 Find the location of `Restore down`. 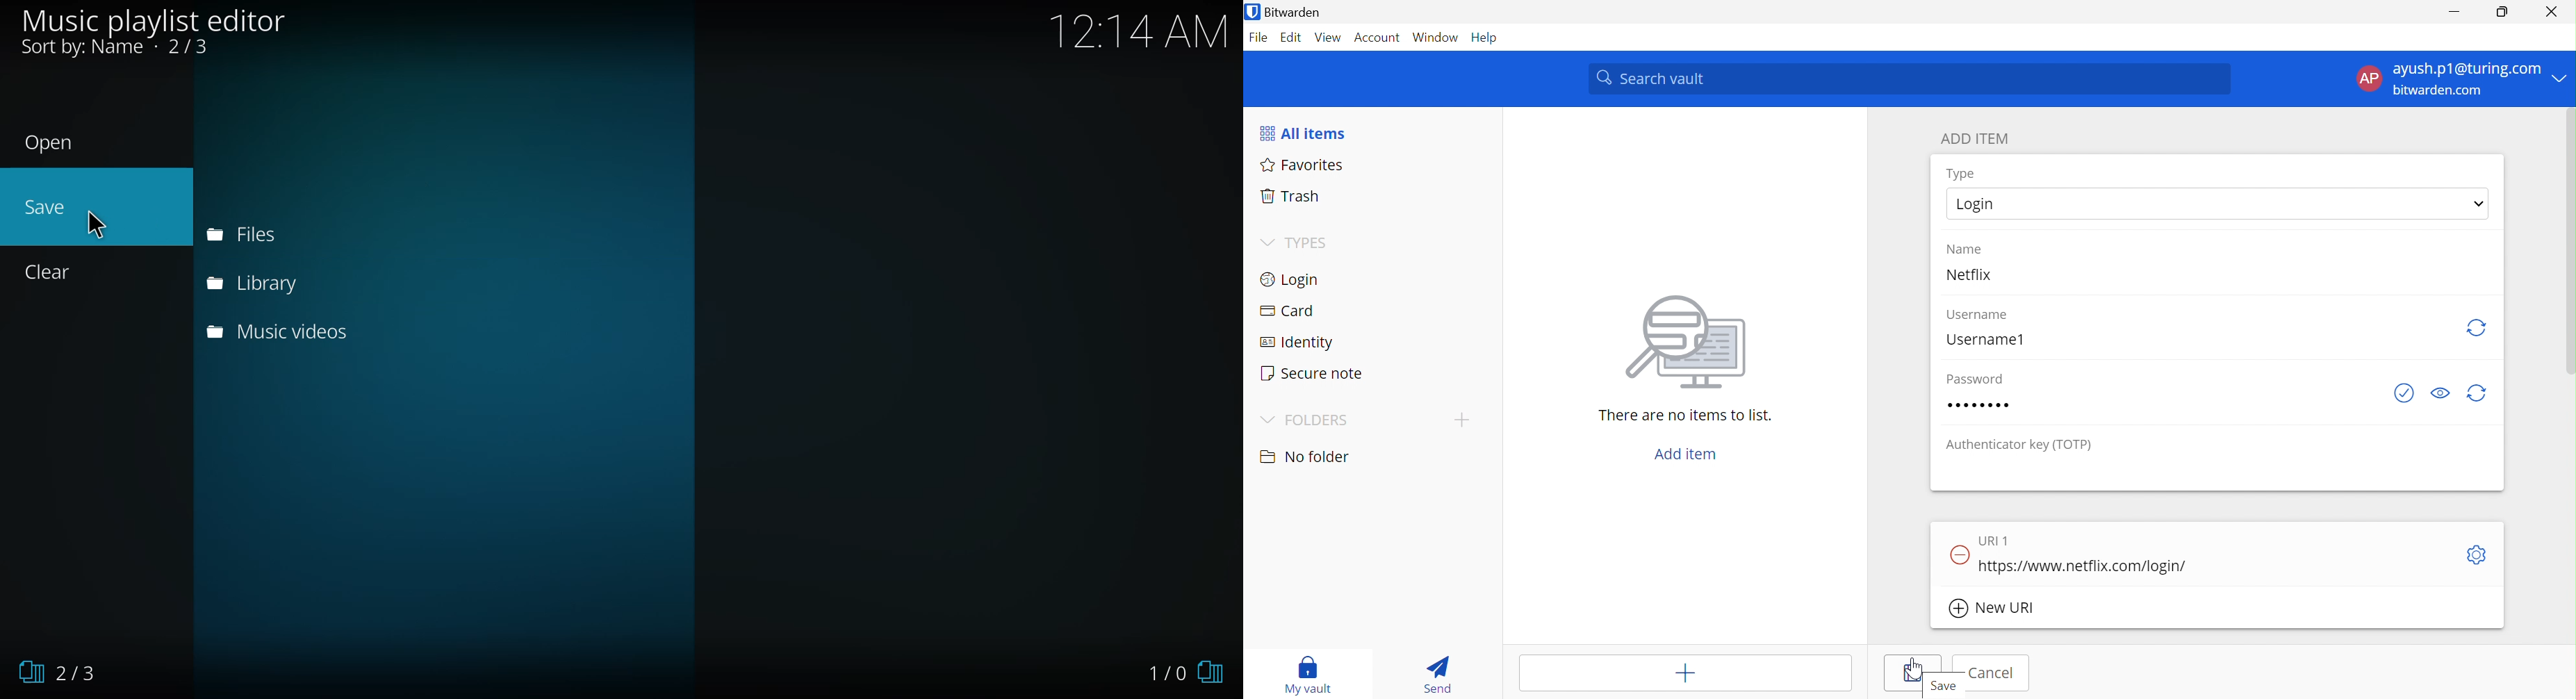

Restore down is located at coordinates (2504, 13).